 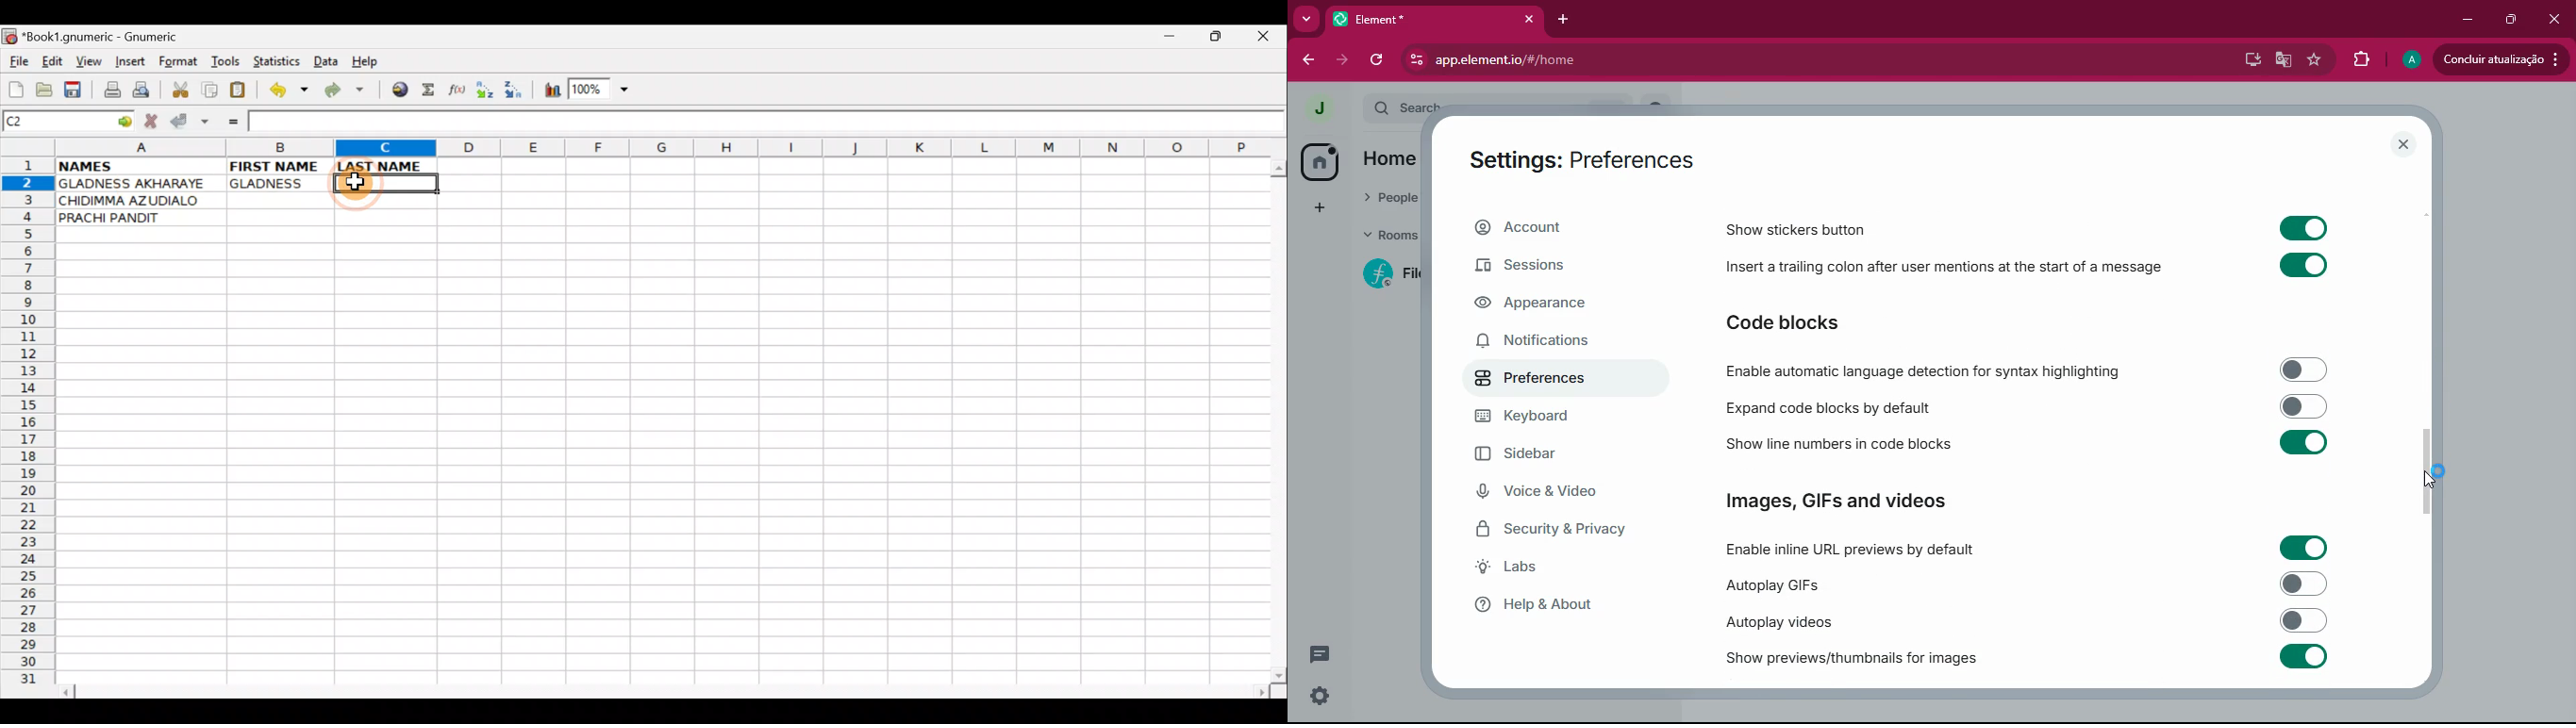 I want to click on Show line numbers in code blocks, so click(x=1840, y=445).